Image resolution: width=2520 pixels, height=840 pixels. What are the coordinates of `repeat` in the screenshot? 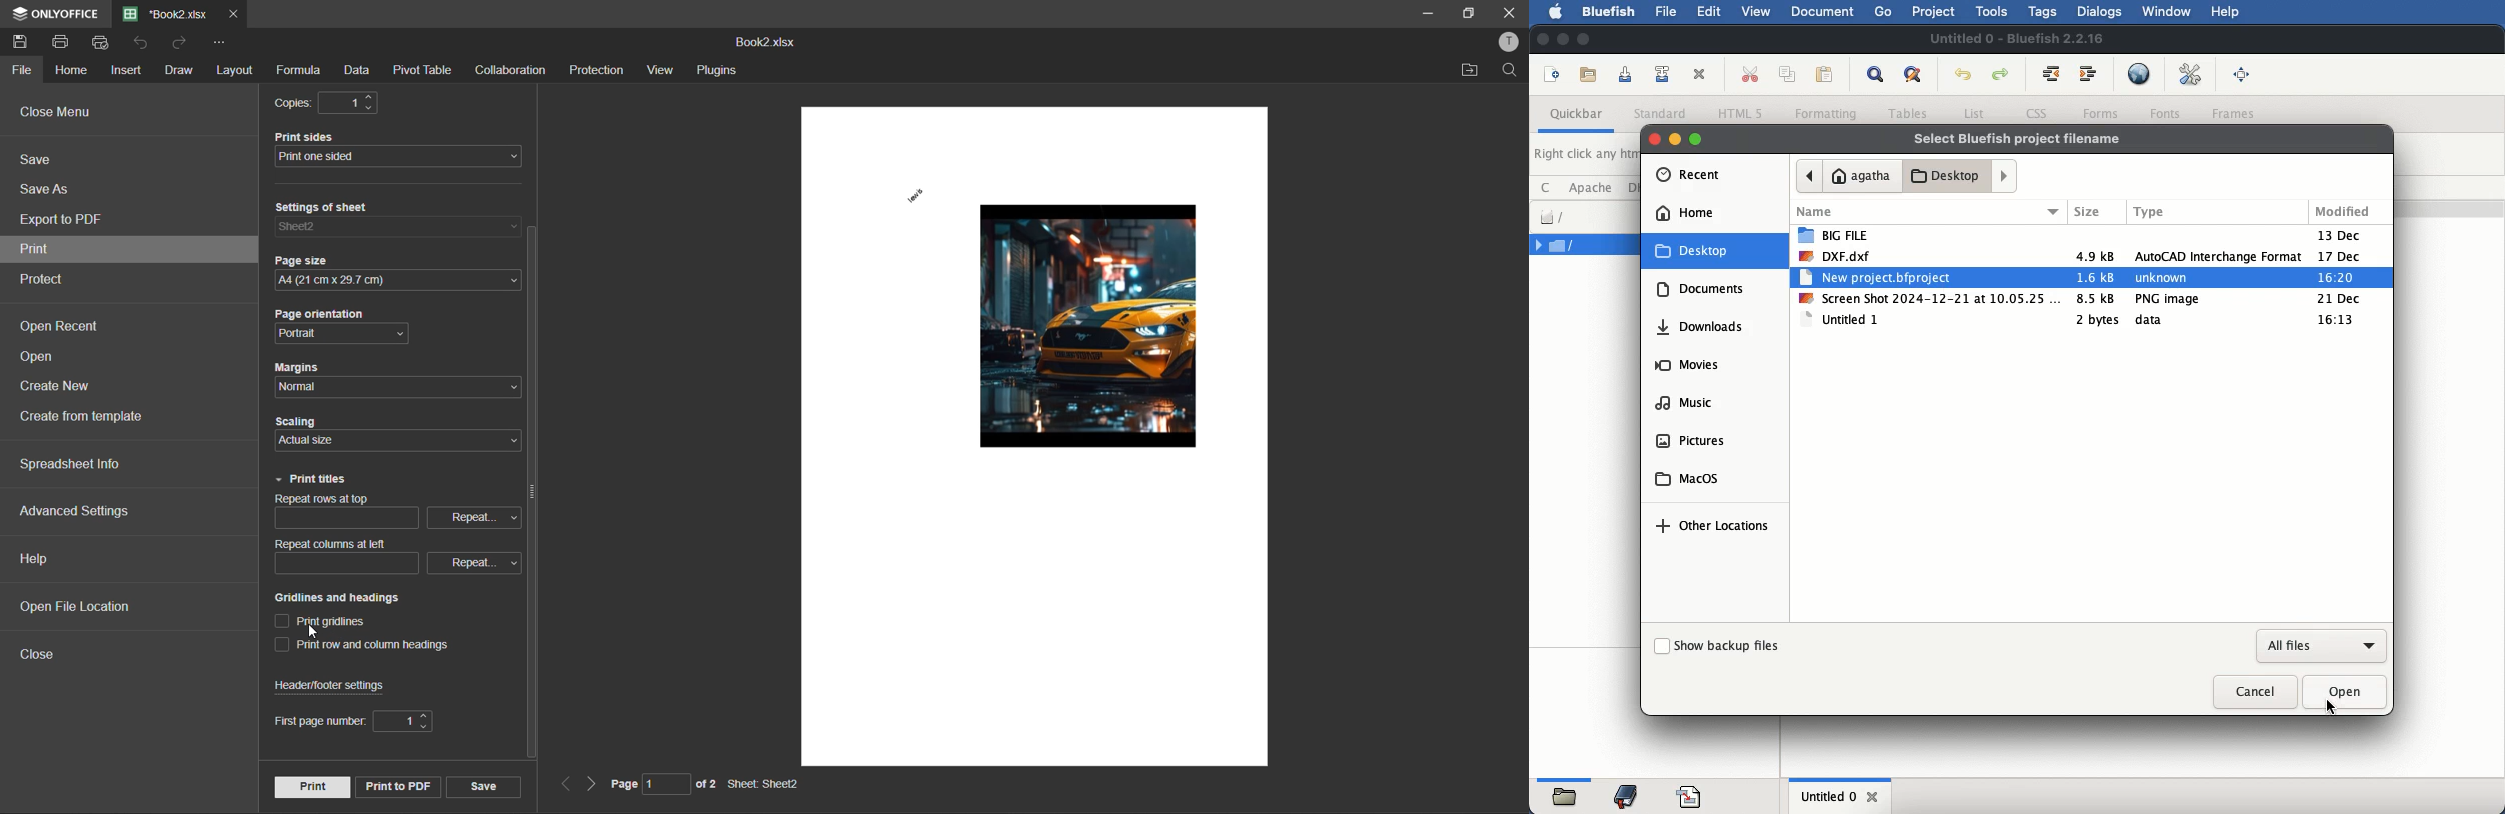 It's located at (473, 563).